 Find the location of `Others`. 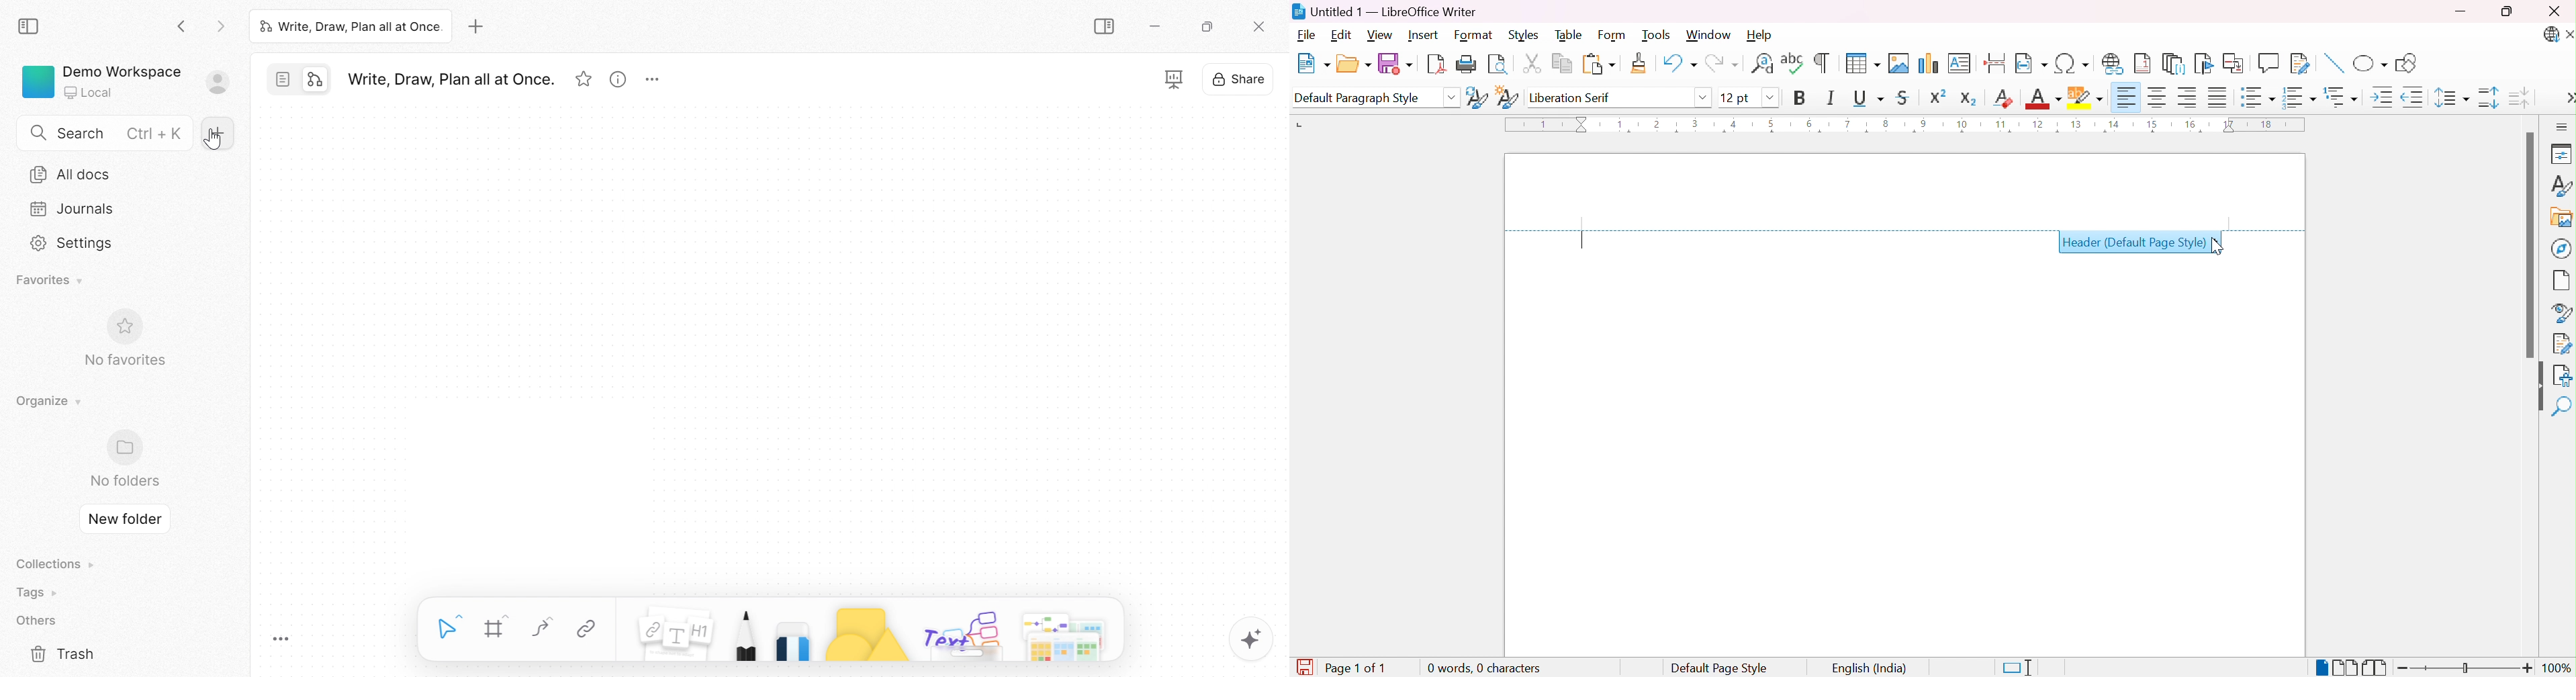

Others is located at coordinates (38, 621).